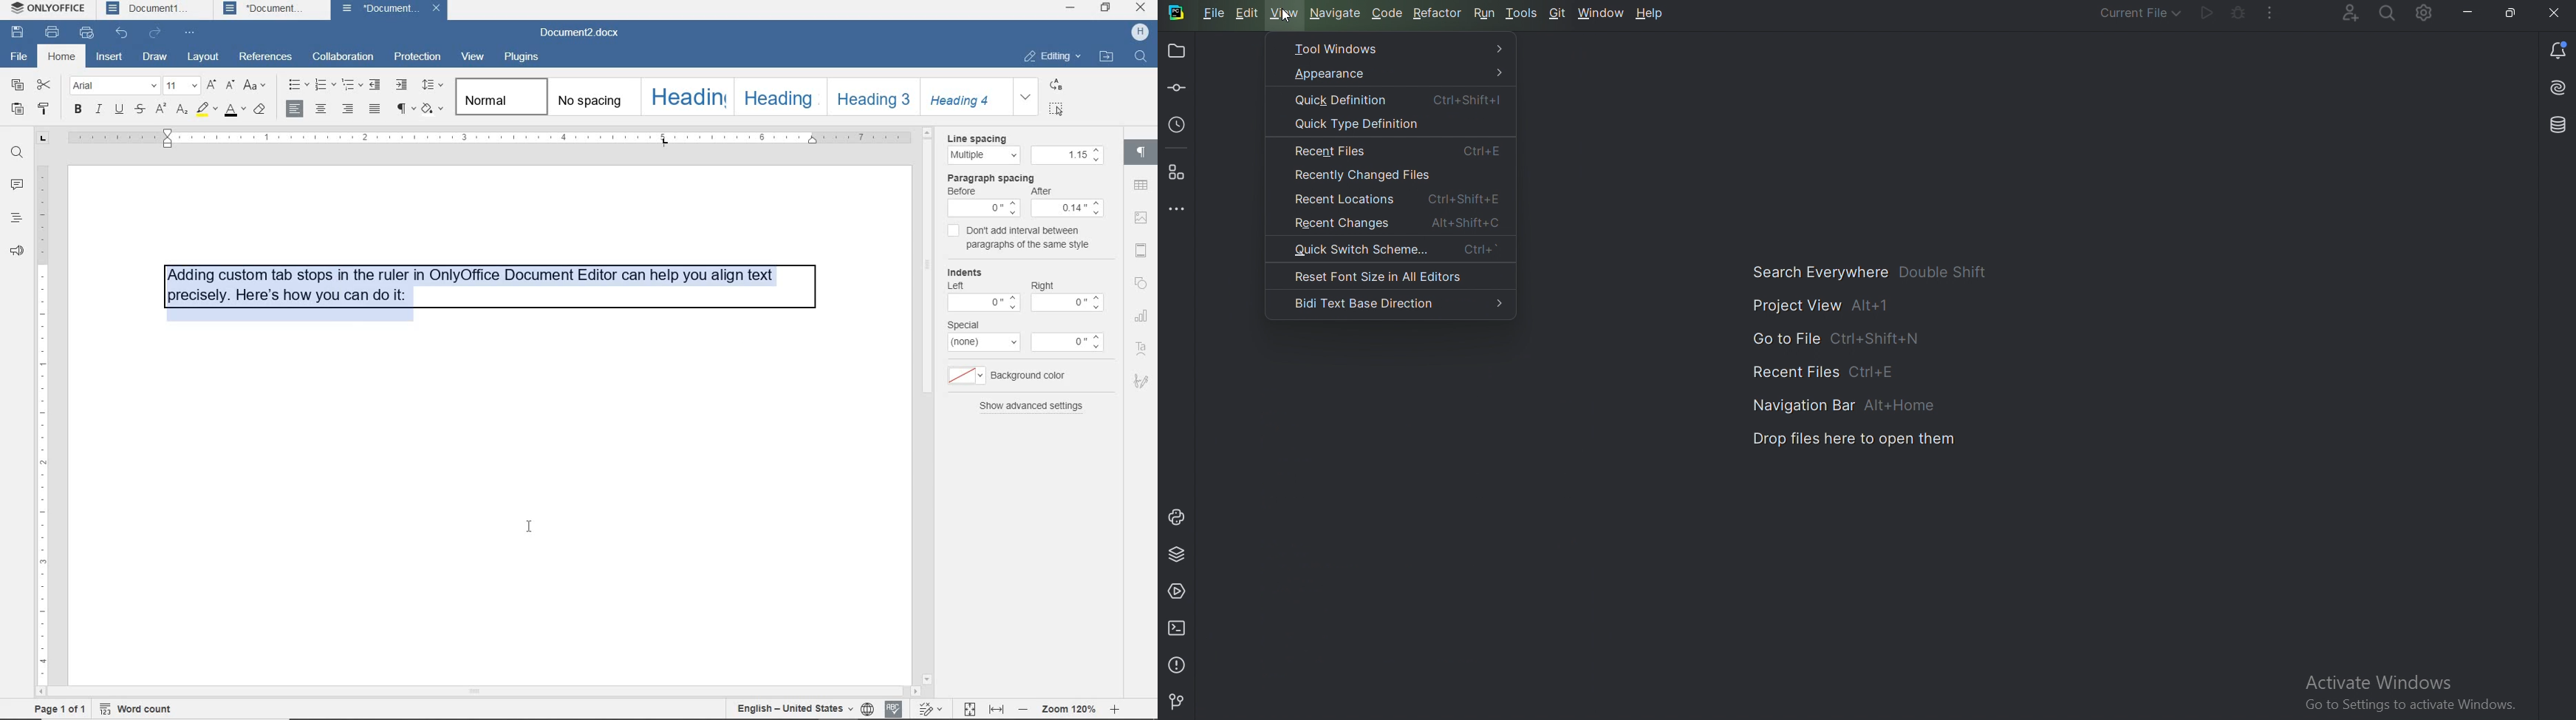 Image resolution: width=2576 pixels, height=728 pixels. I want to click on home, so click(61, 57).